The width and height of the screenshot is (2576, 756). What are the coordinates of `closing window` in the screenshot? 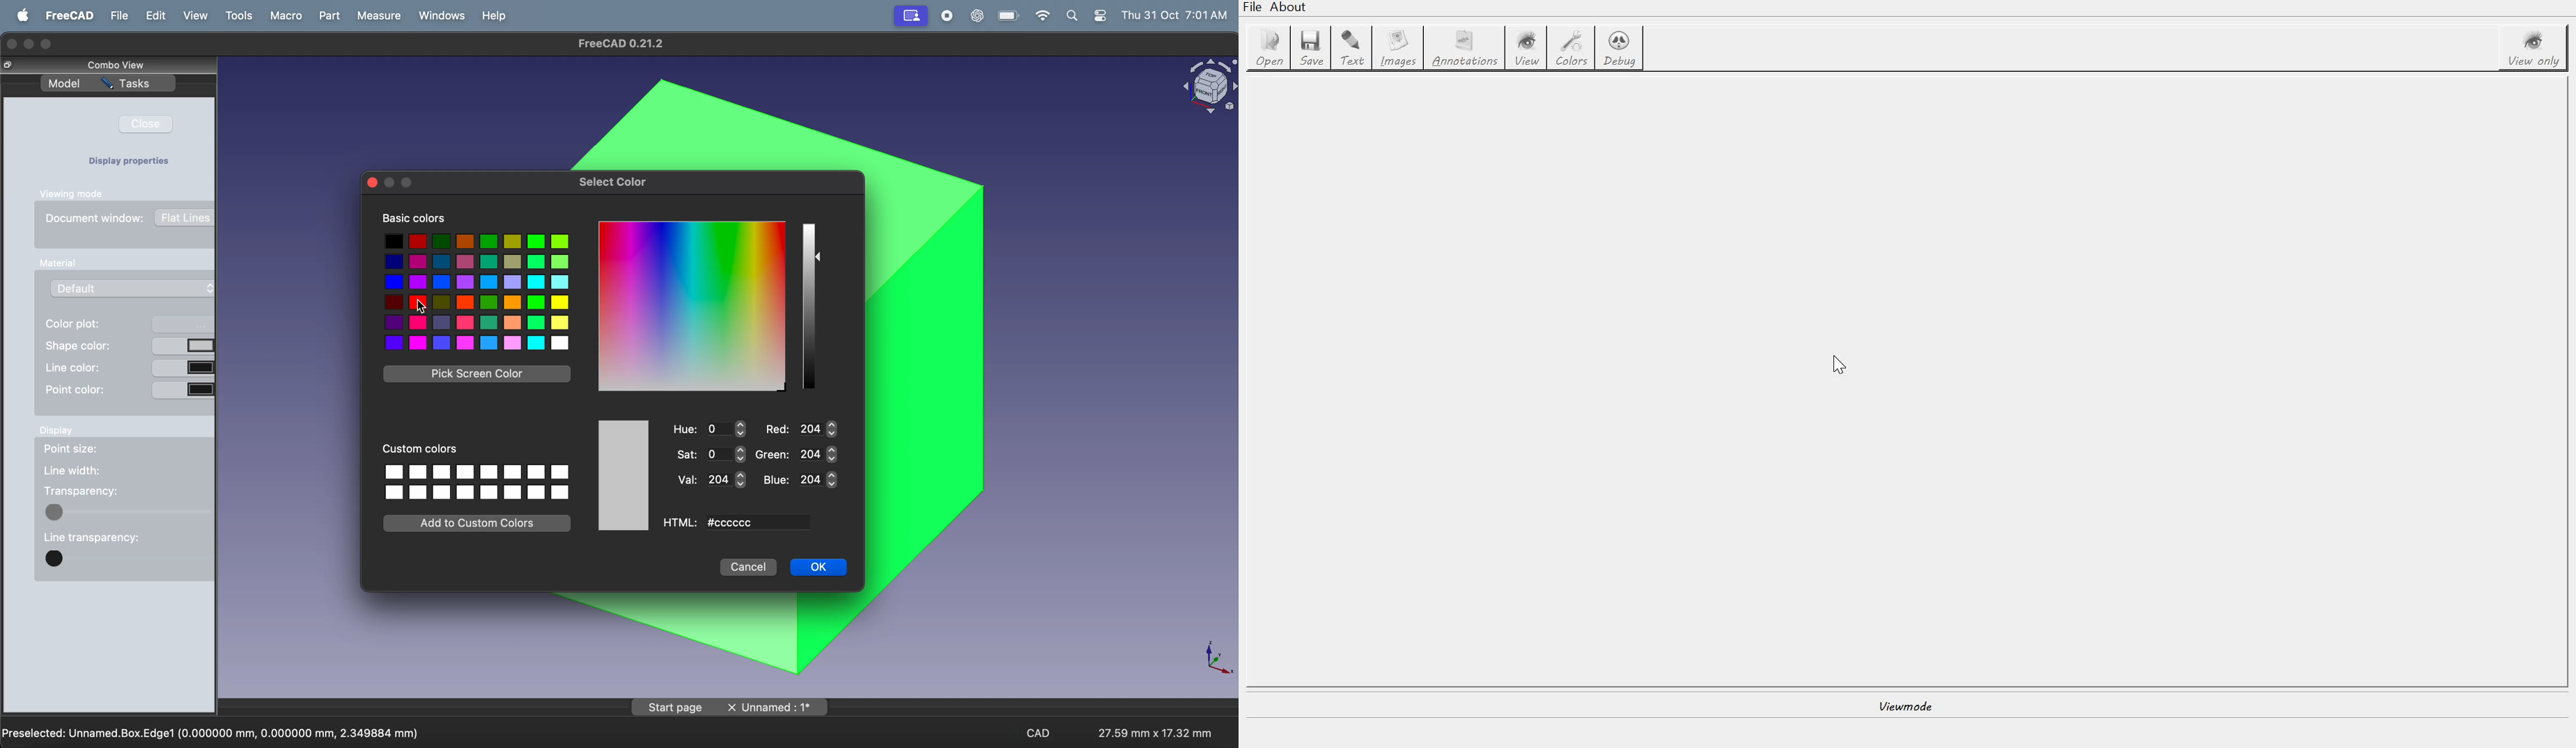 It's located at (12, 43).